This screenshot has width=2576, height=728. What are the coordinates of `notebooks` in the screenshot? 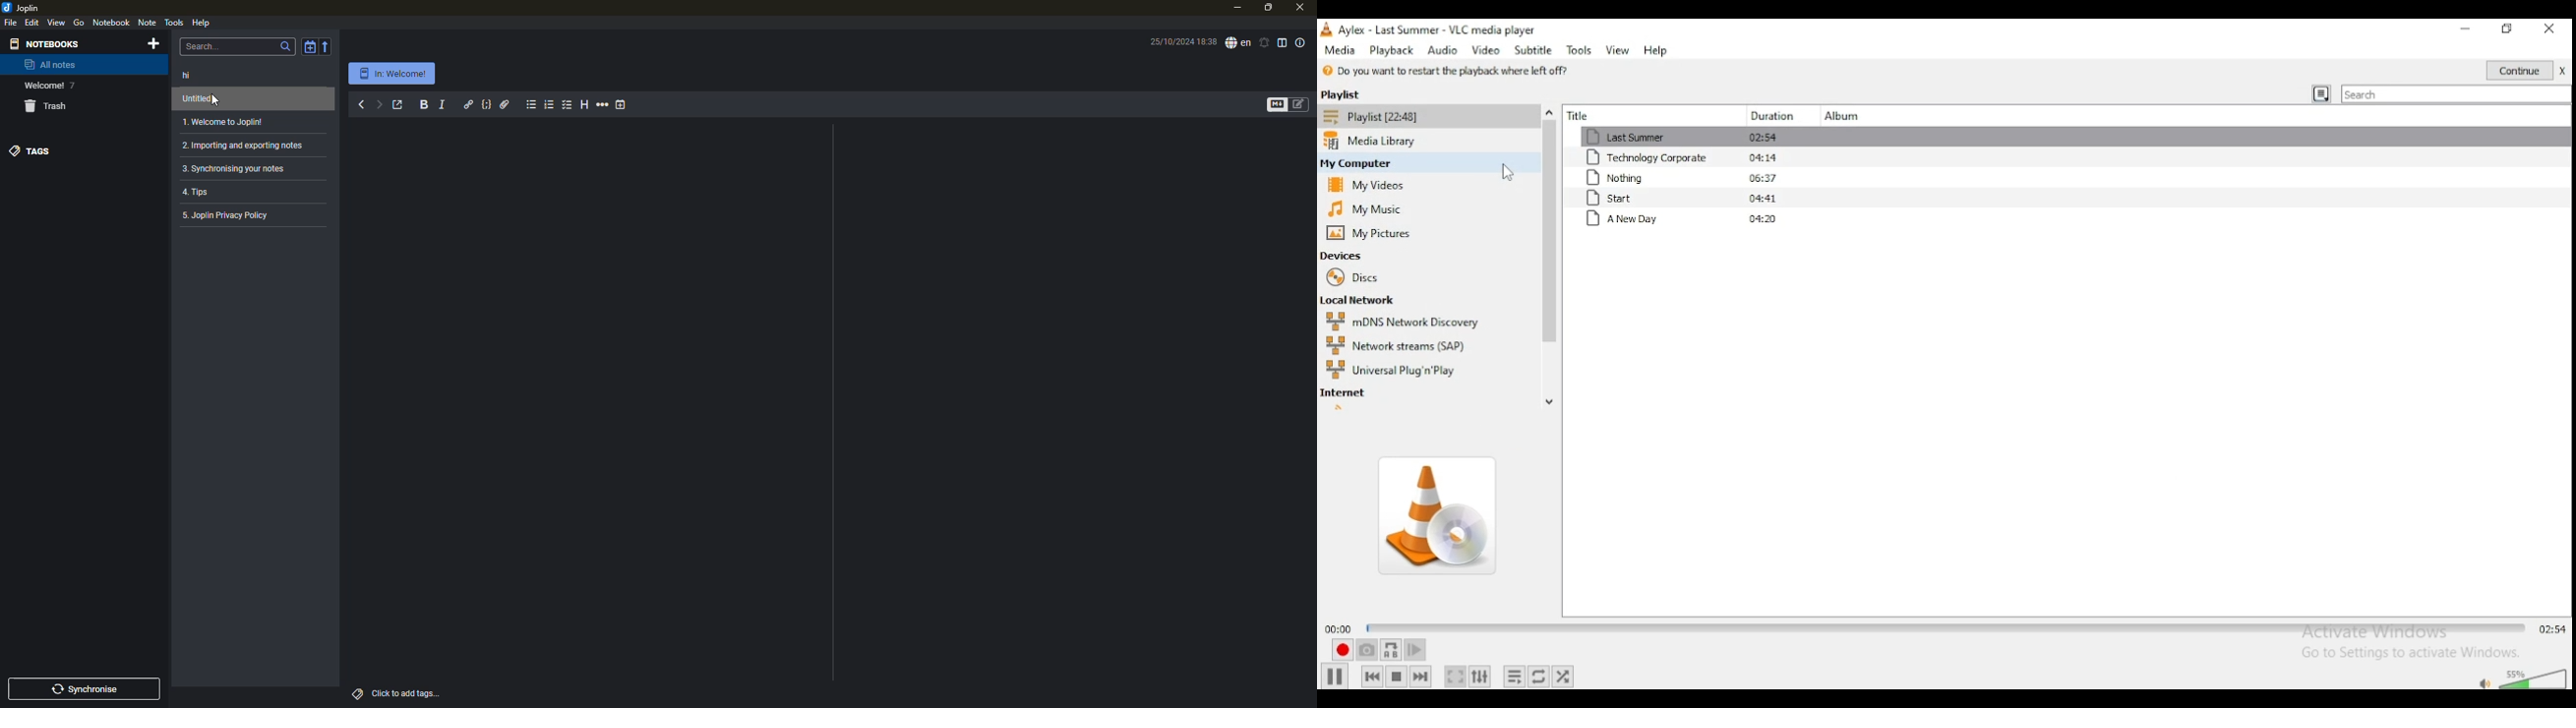 It's located at (44, 43).